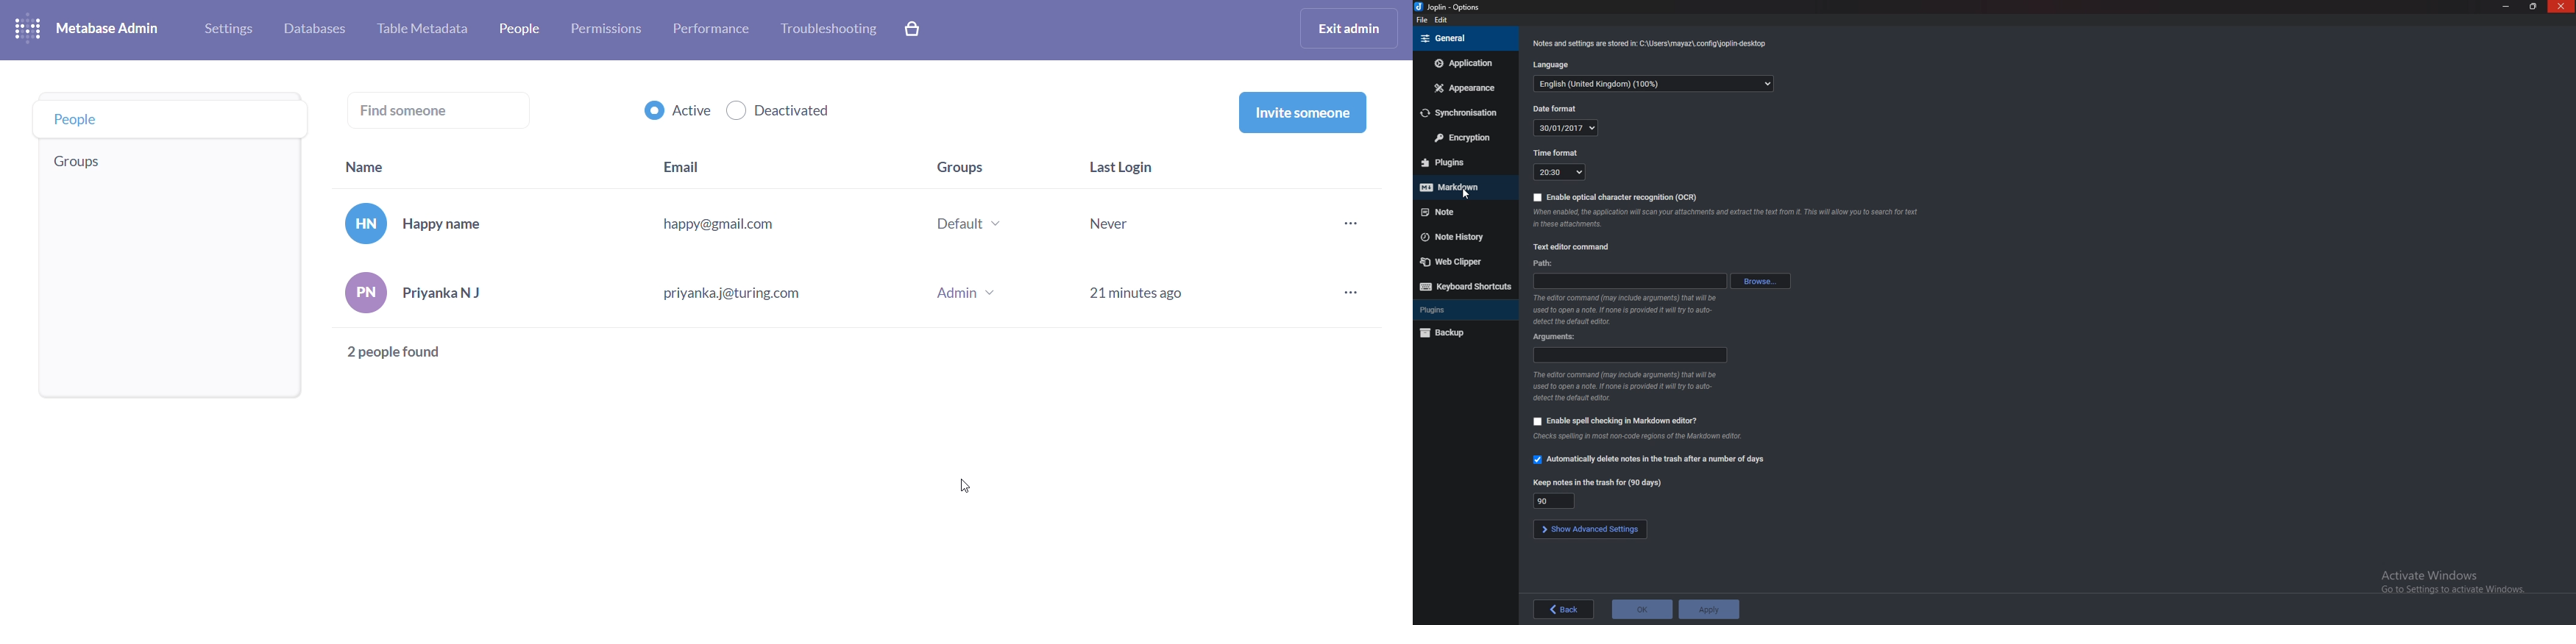 This screenshot has width=2576, height=644. I want to click on Info, so click(1622, 311).